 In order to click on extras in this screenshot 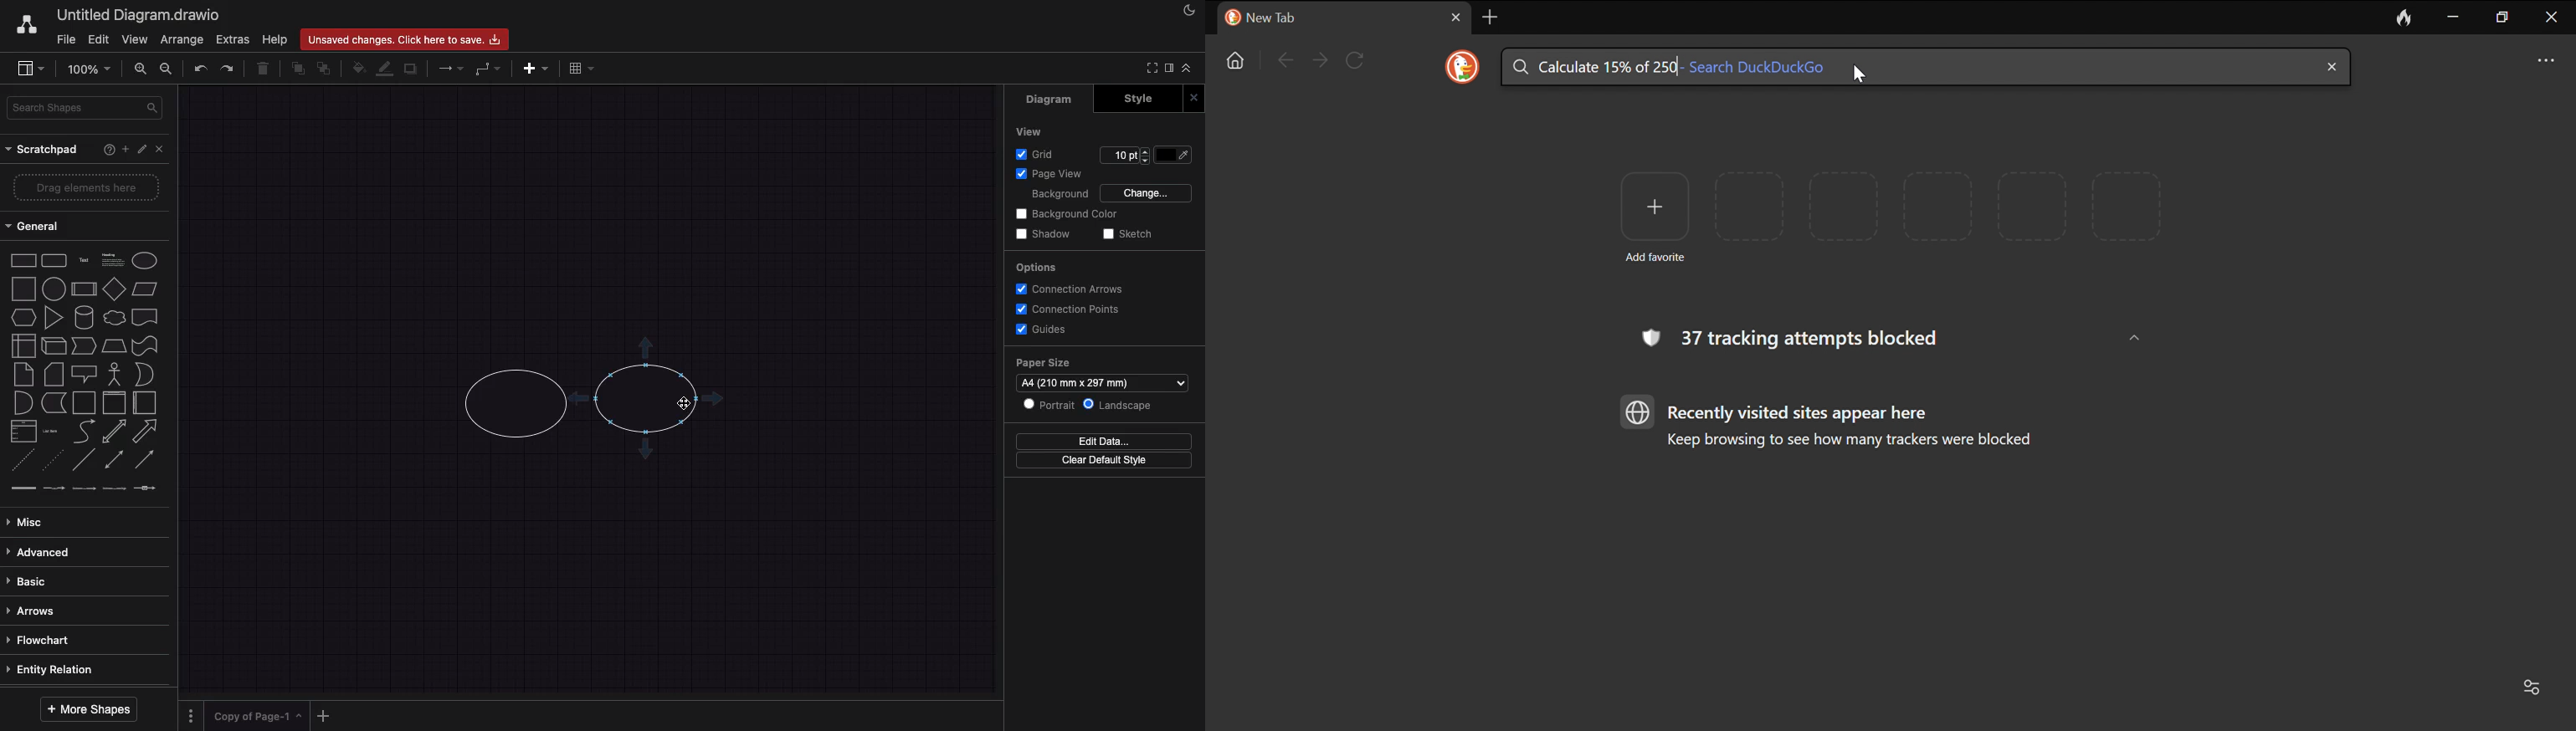, I will do `click(233, 39)`.